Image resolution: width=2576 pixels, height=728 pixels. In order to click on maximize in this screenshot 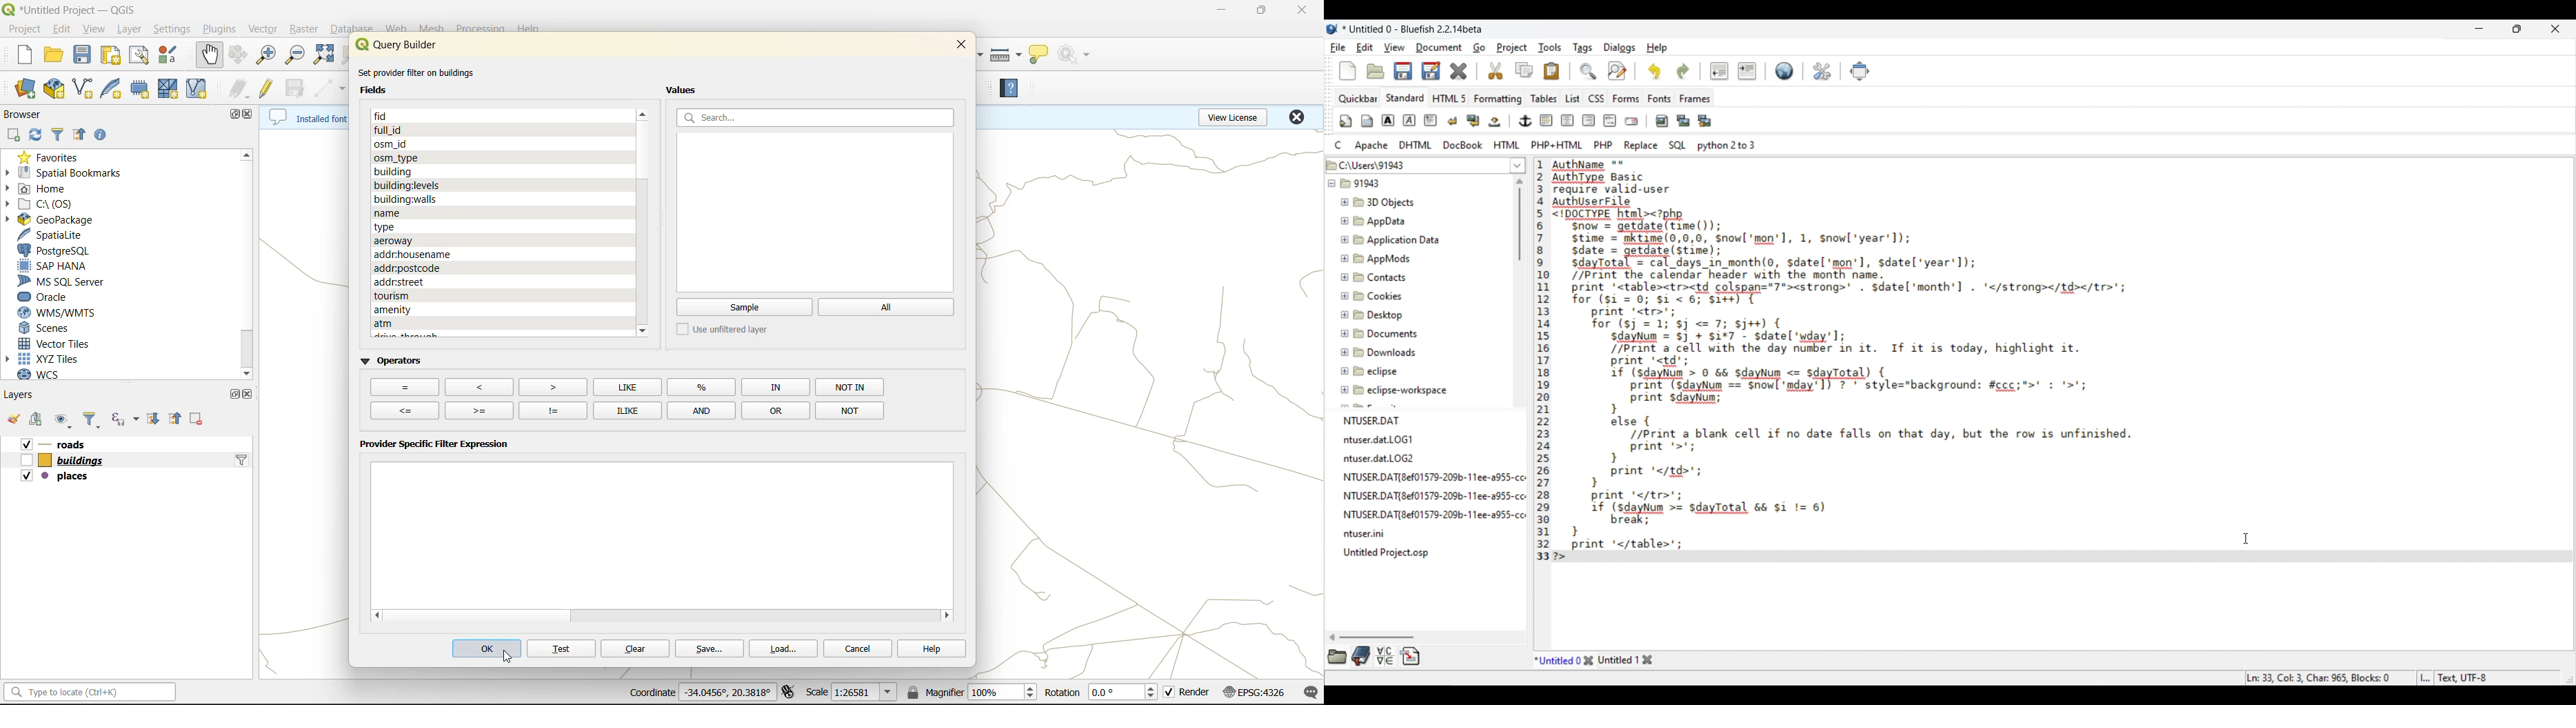, I will do `click(230, 115)`.